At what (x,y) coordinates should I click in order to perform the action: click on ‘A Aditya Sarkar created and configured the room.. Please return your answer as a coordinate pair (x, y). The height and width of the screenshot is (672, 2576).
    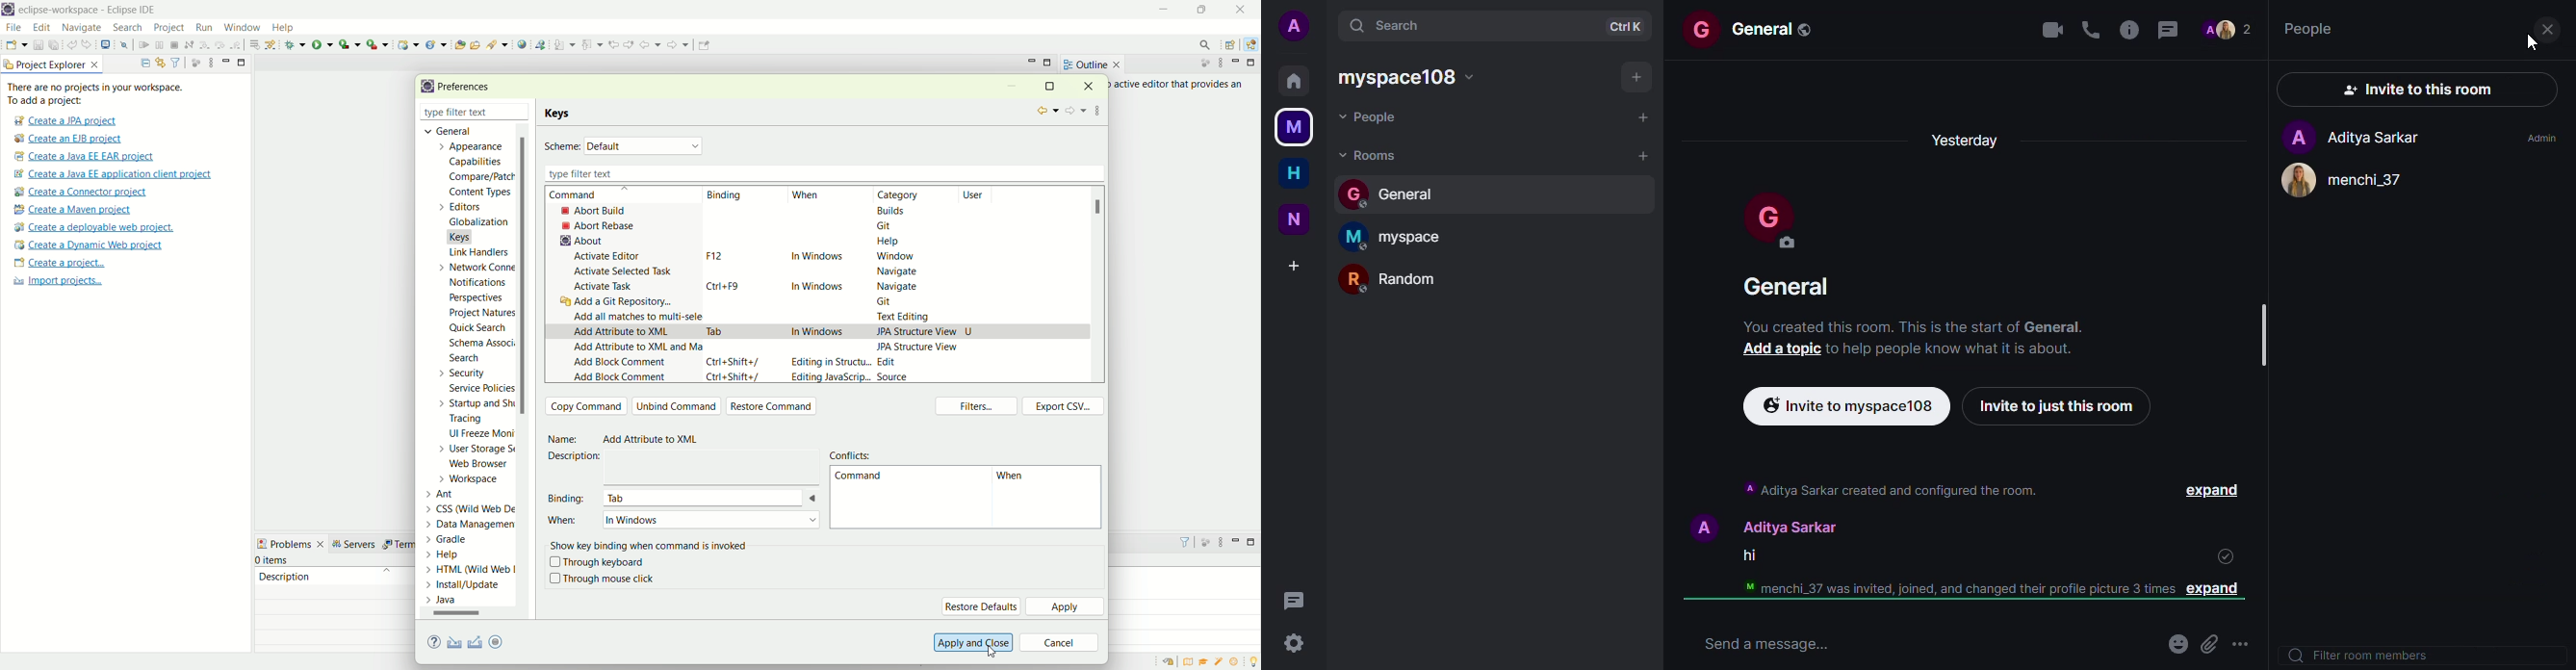
    Looking at the image, I should click on (1891, 489).